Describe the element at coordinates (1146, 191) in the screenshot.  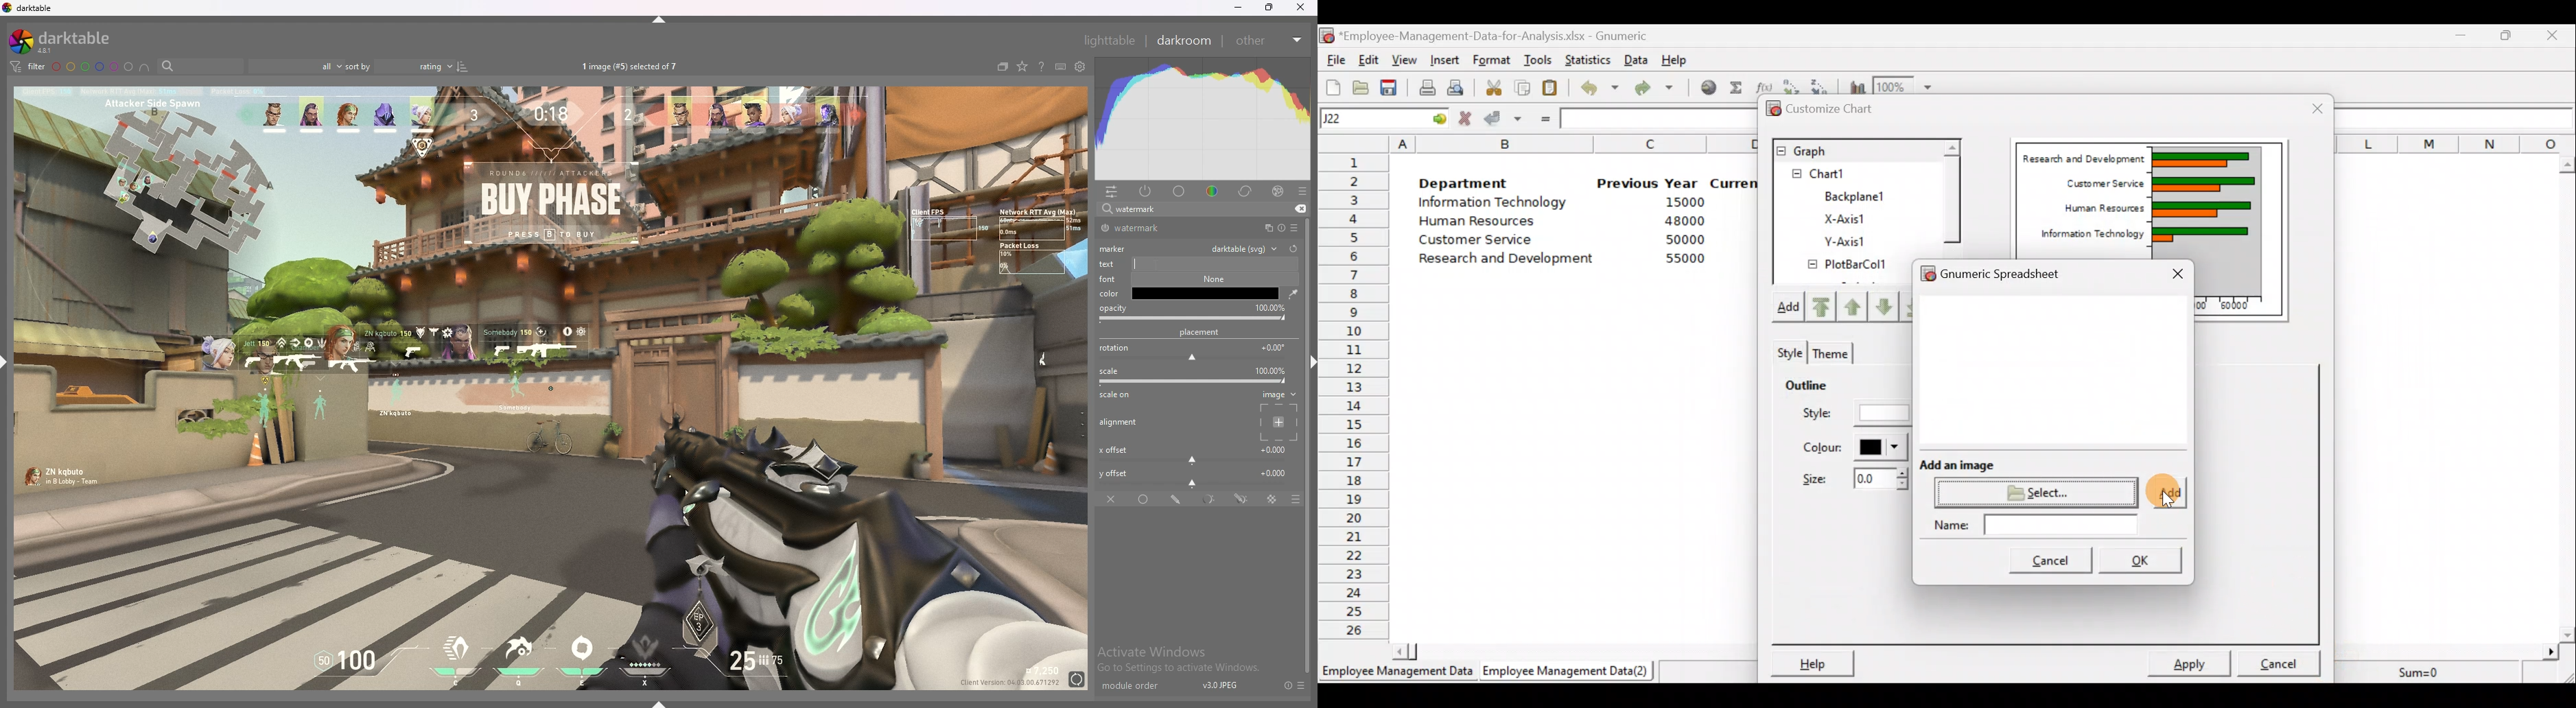
I see `active module` at that location.